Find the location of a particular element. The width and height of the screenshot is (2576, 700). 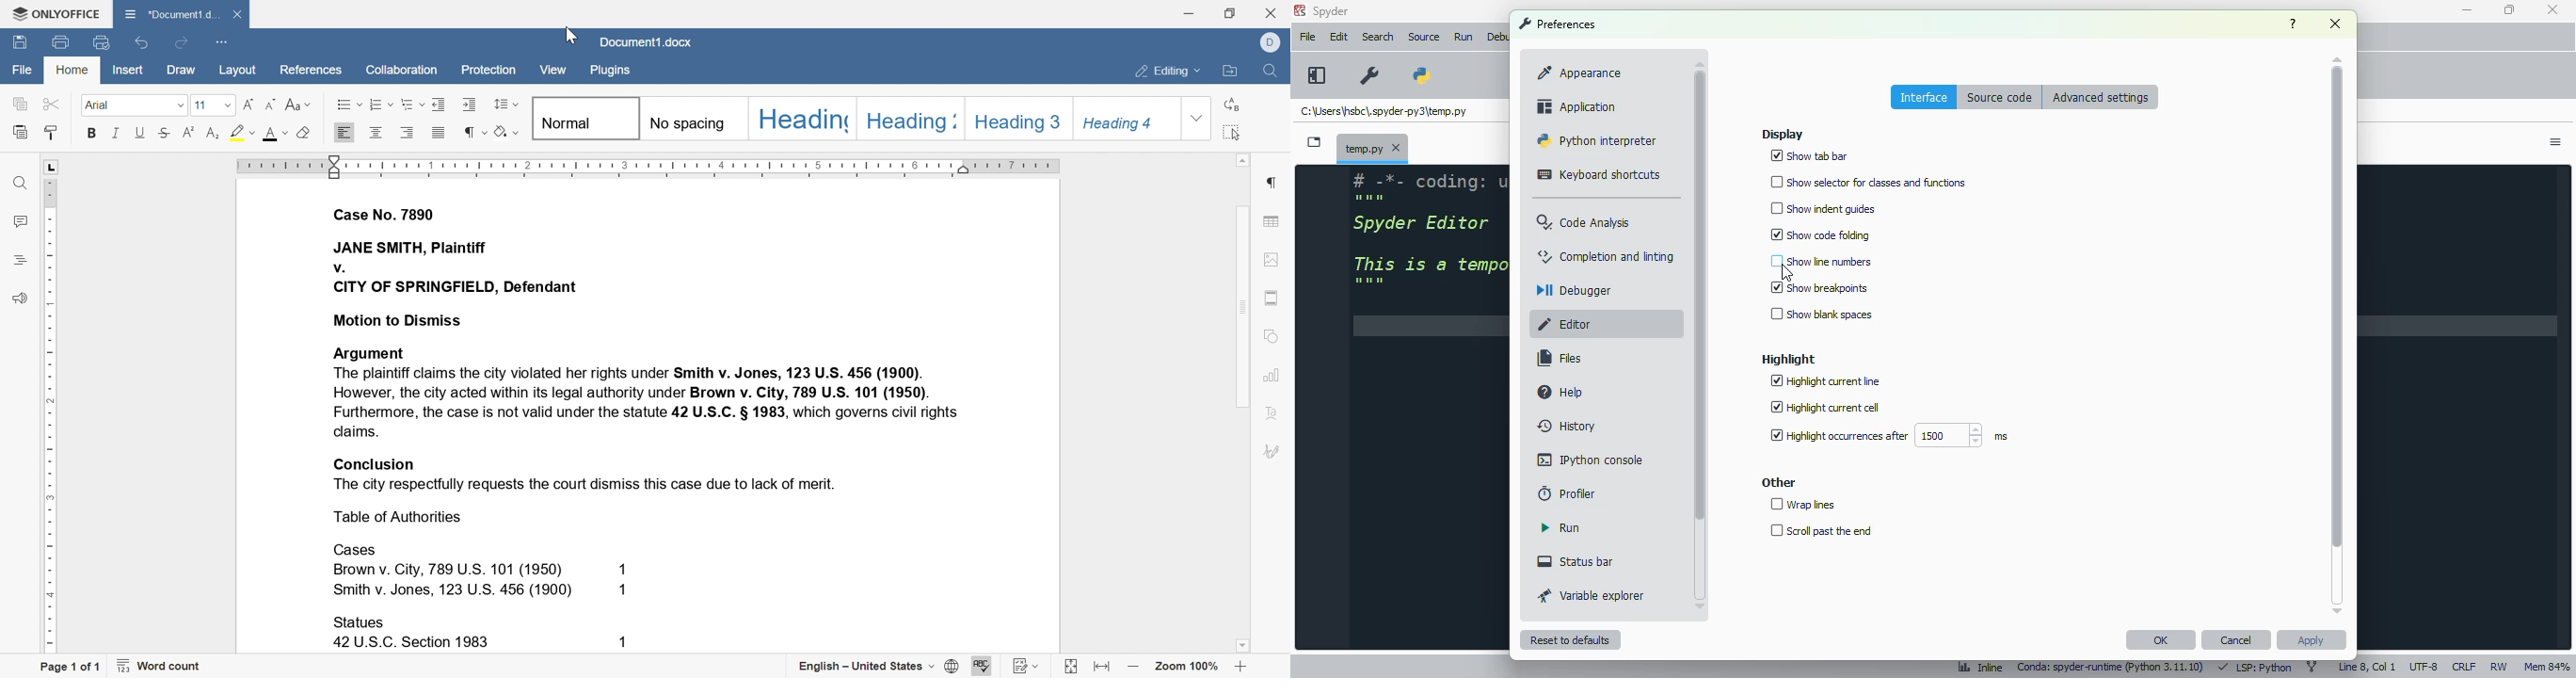

python interpreter is located at coordinates (1597, 140).